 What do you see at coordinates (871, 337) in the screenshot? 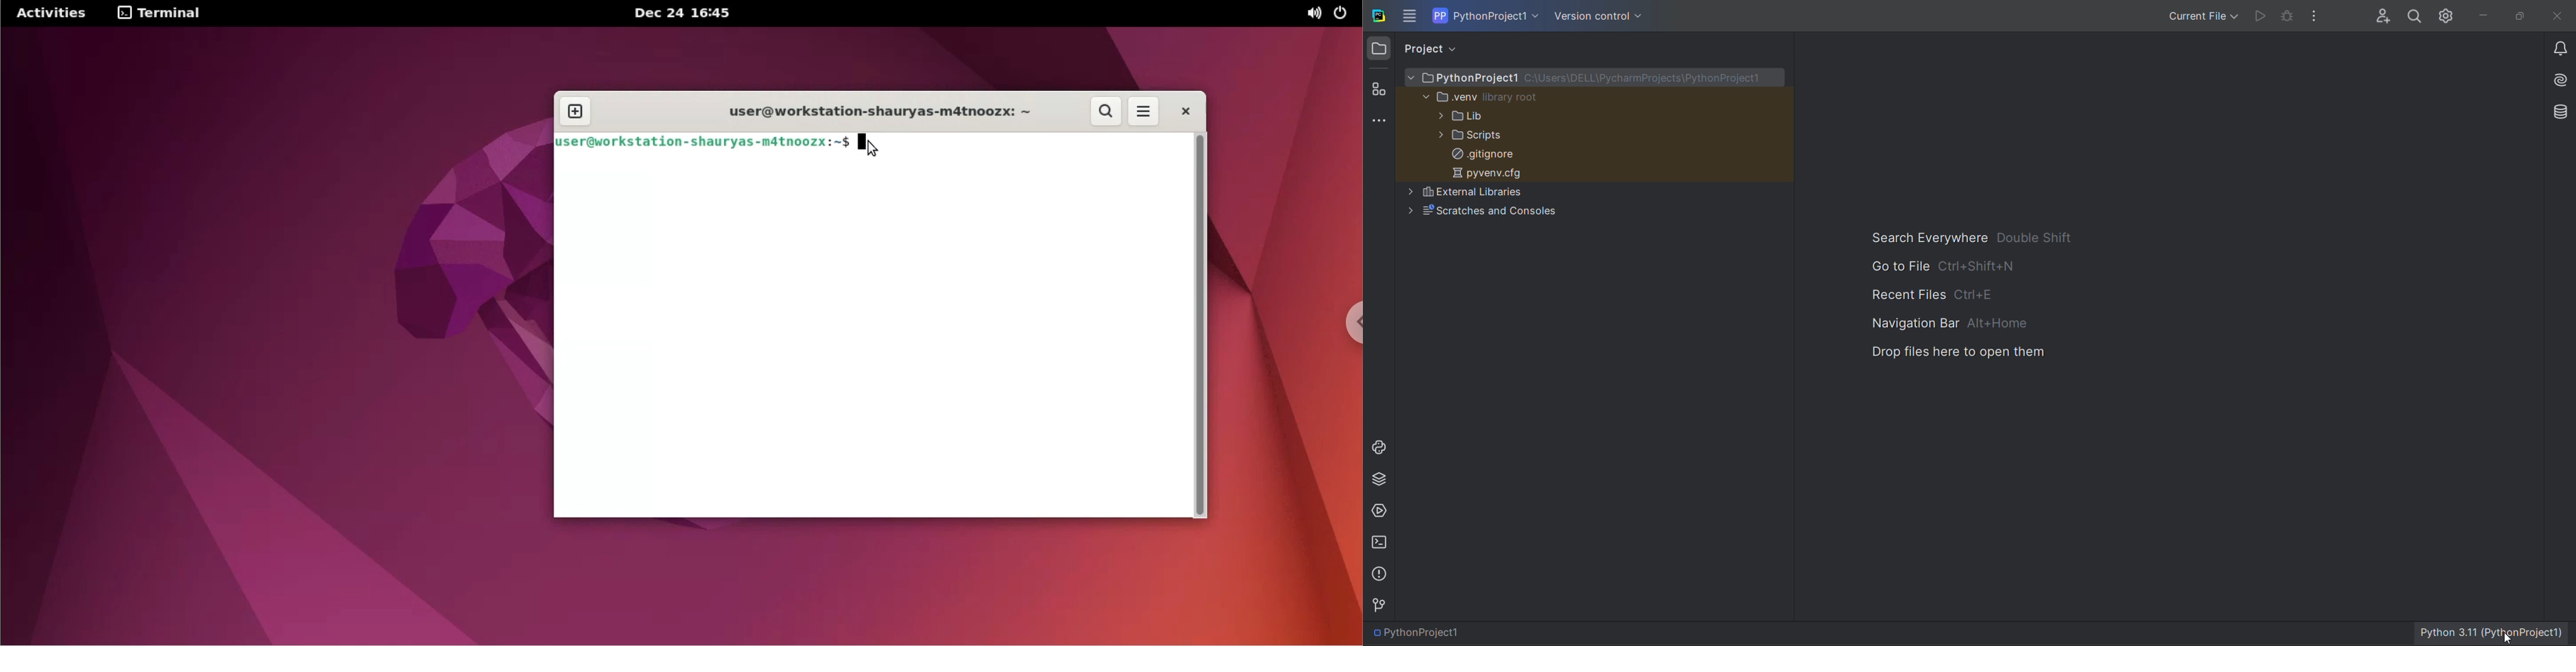
I see `terminal code input box` at bounding box center [871, 337].